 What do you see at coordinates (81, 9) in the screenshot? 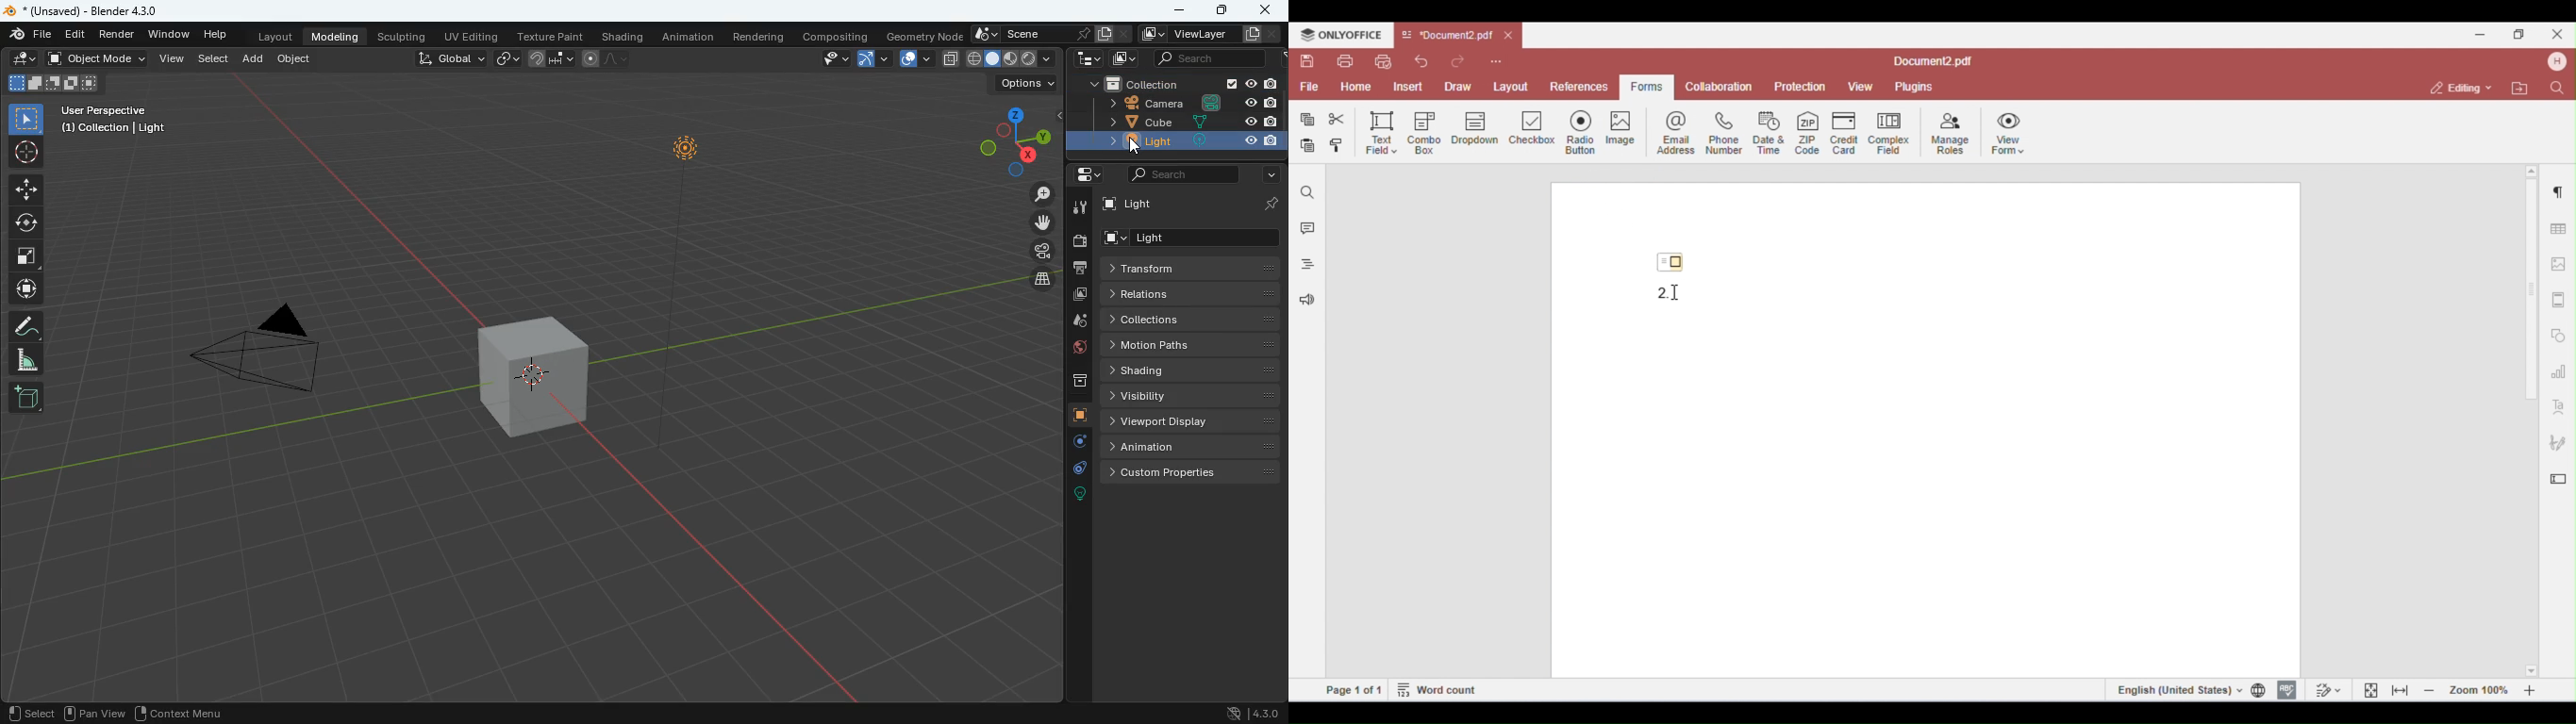
I see `(Unsaved) - Blender 4.3.0` at bounding box center [81, 9].